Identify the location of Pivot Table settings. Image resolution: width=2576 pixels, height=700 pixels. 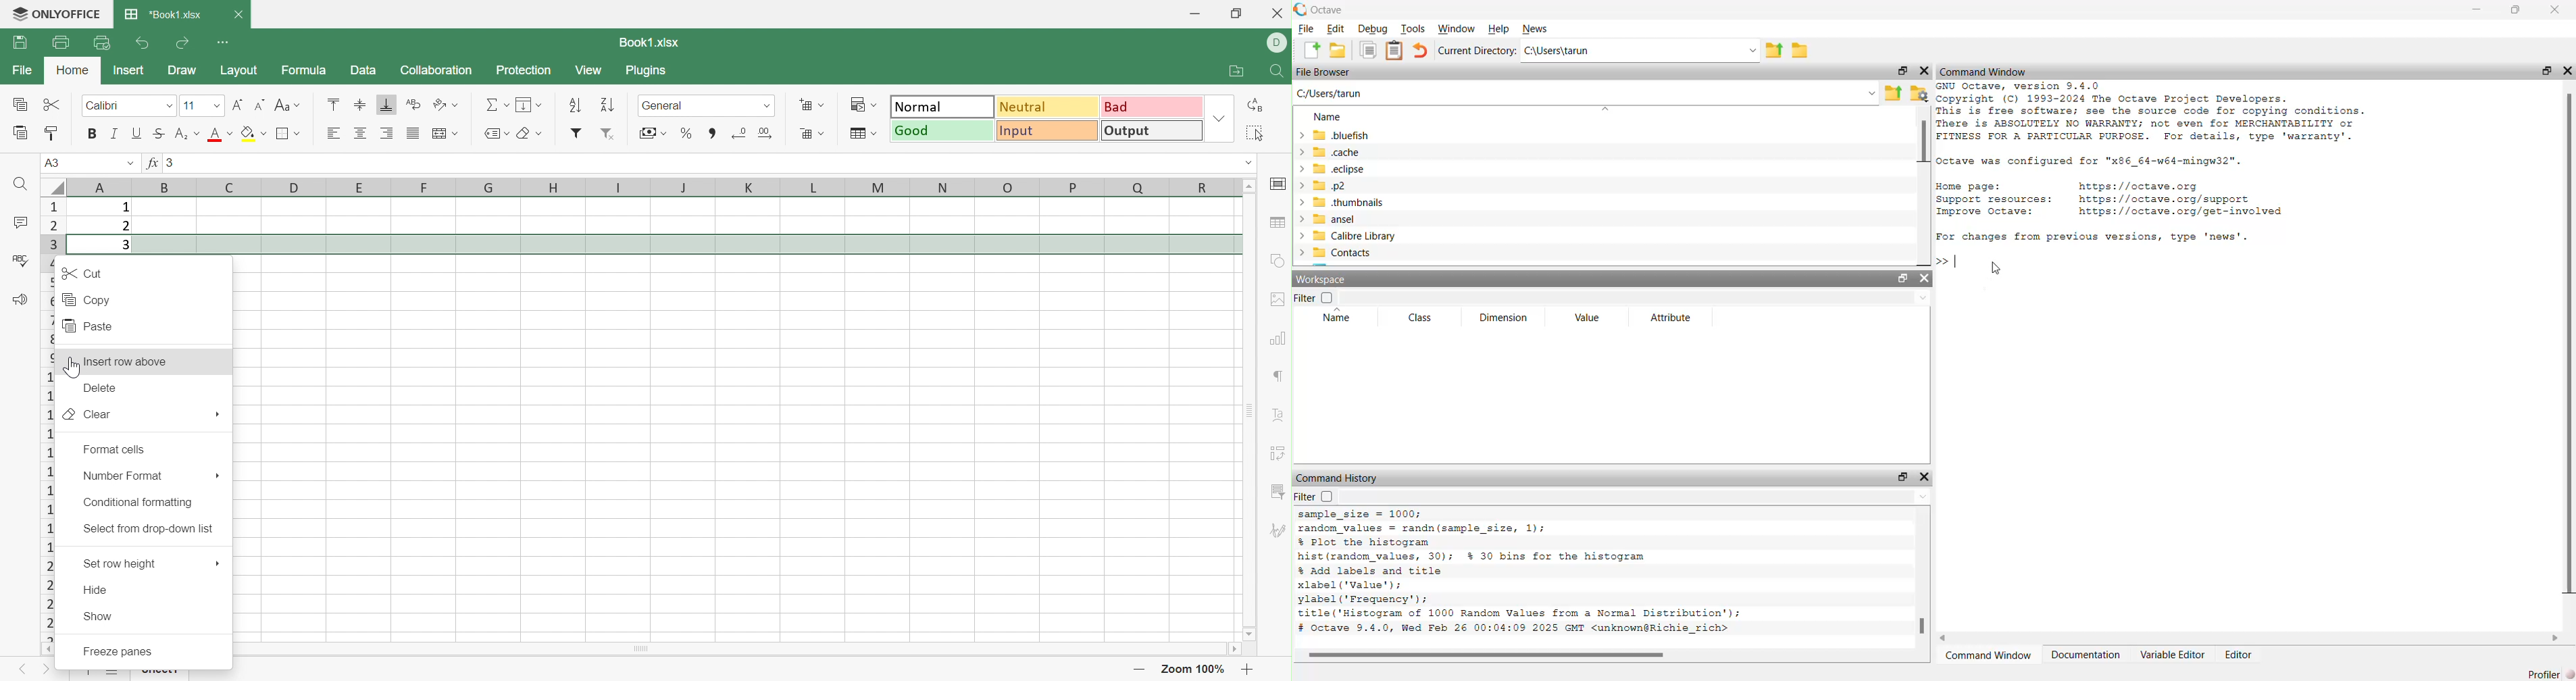
(1278, 452).